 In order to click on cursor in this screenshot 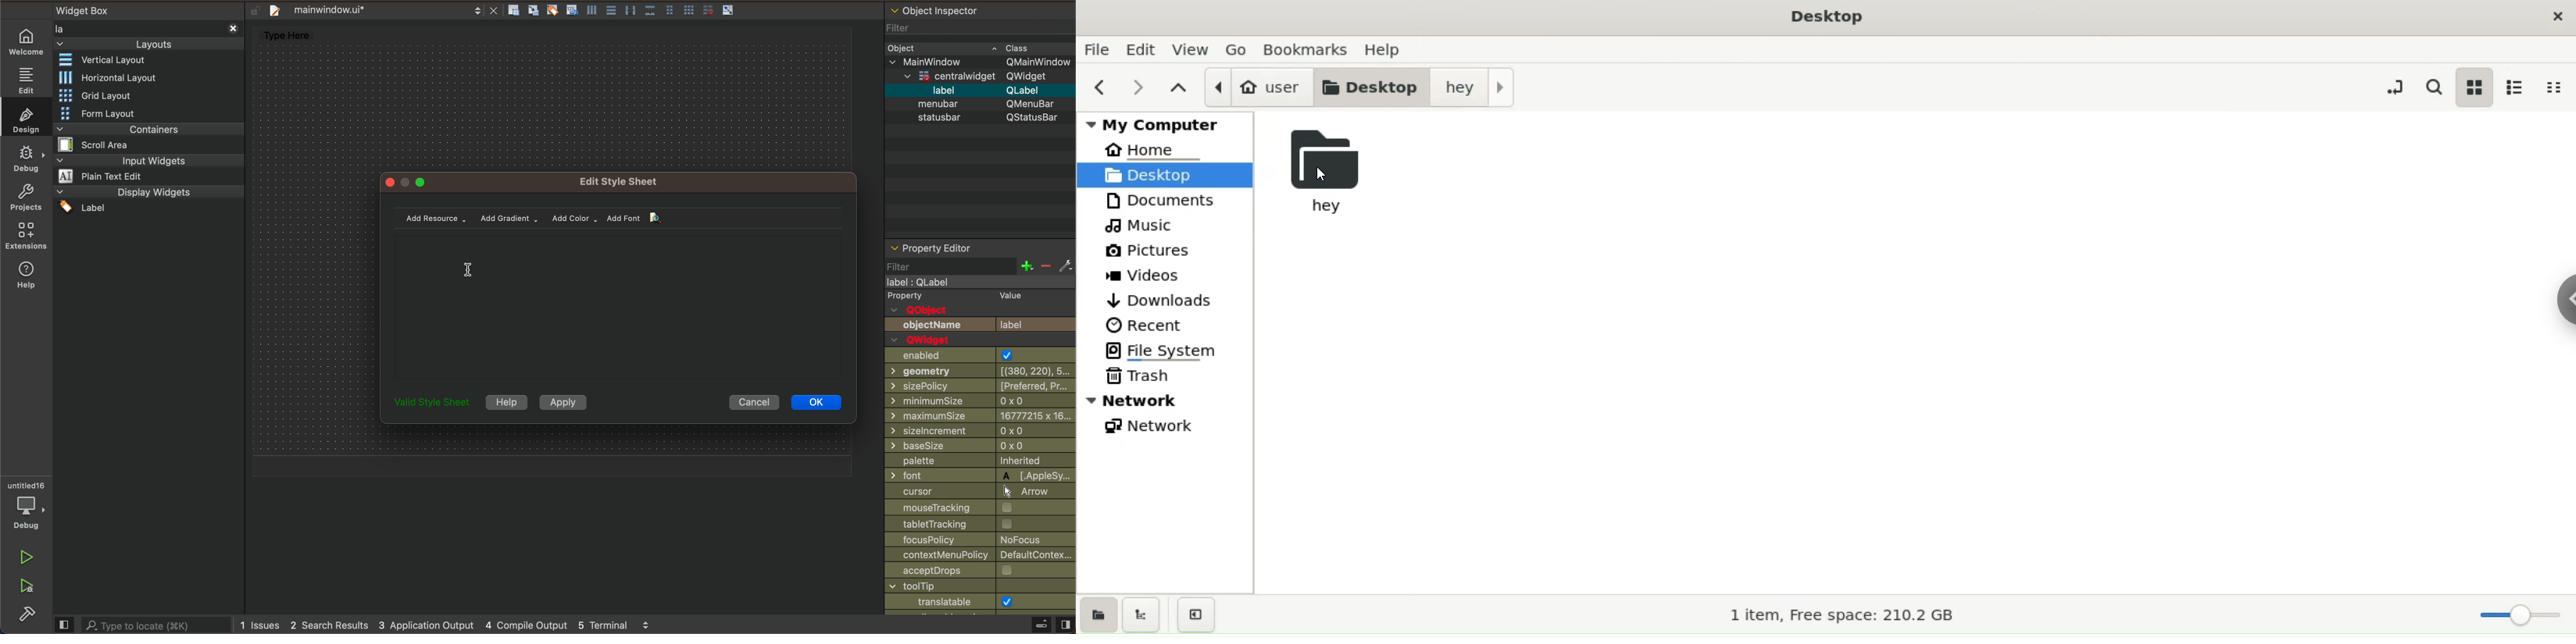, I will do `click(970, 492)`.